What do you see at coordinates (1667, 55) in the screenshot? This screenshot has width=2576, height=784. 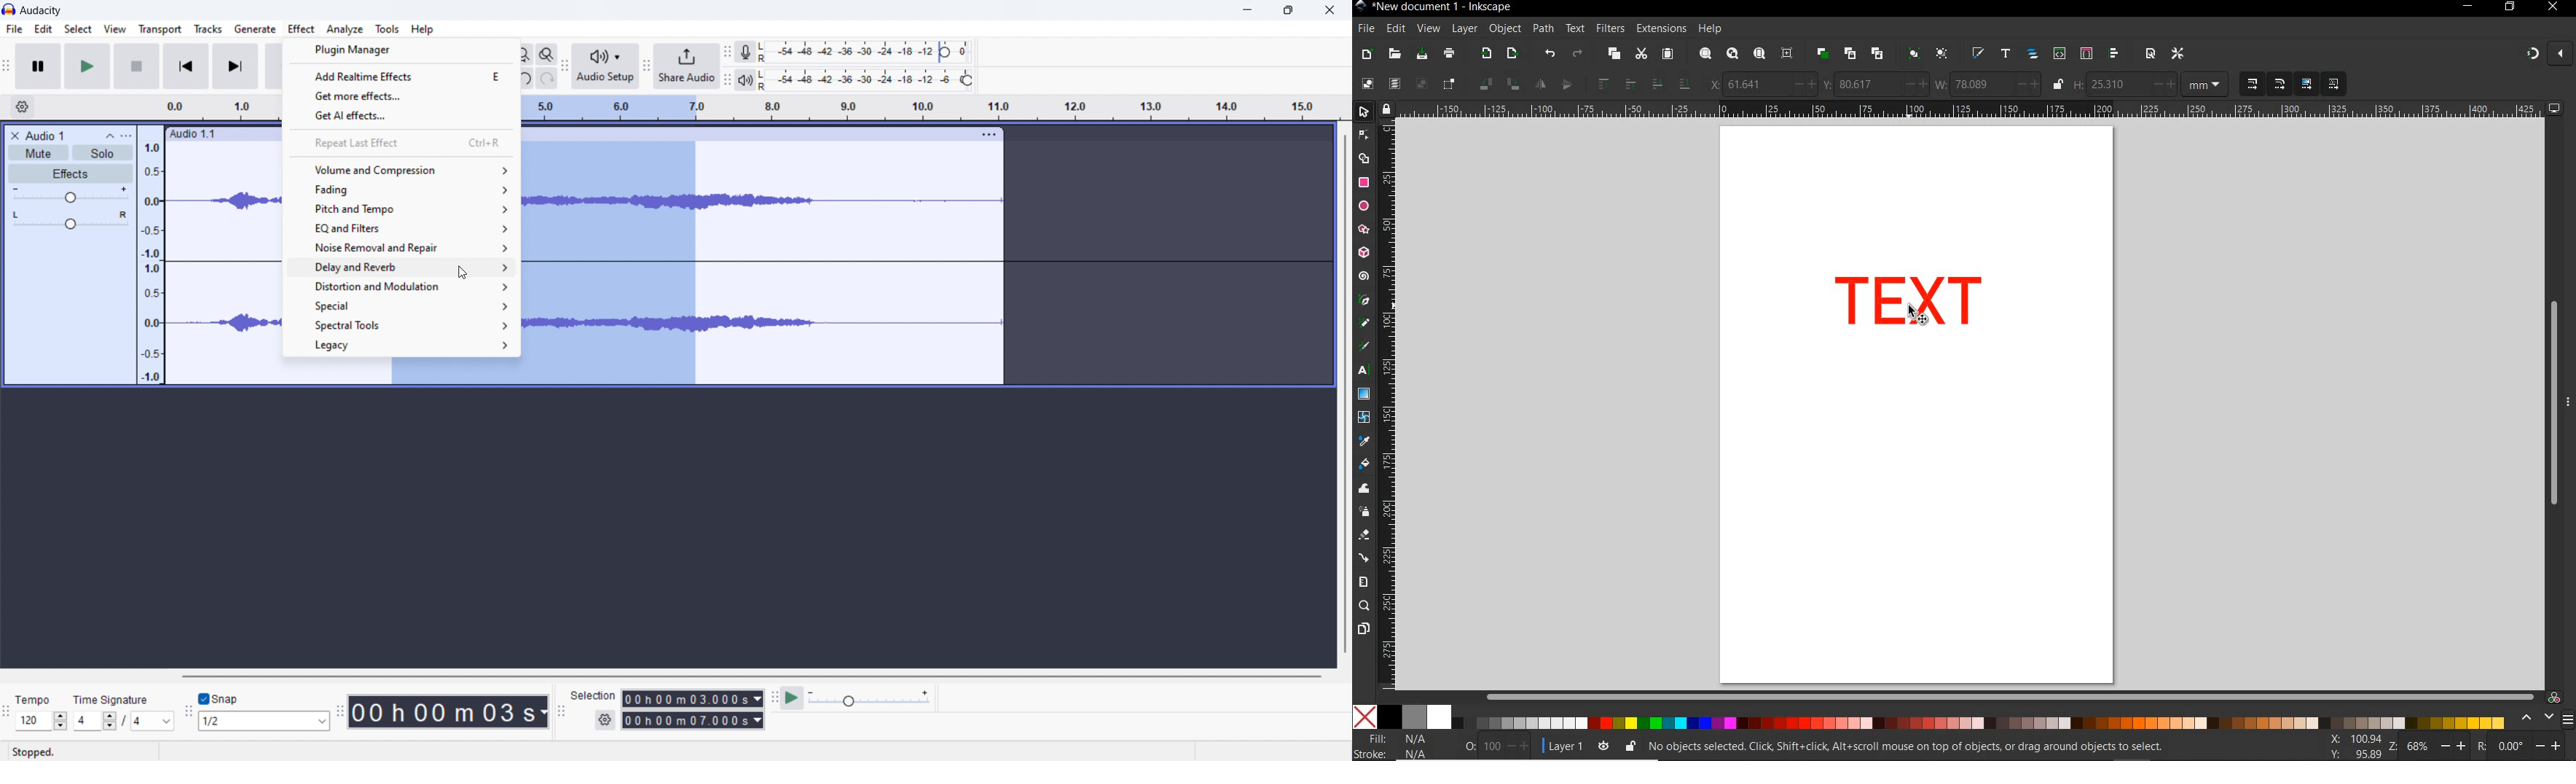 I see `paste` at bounding box center [1667, 55].